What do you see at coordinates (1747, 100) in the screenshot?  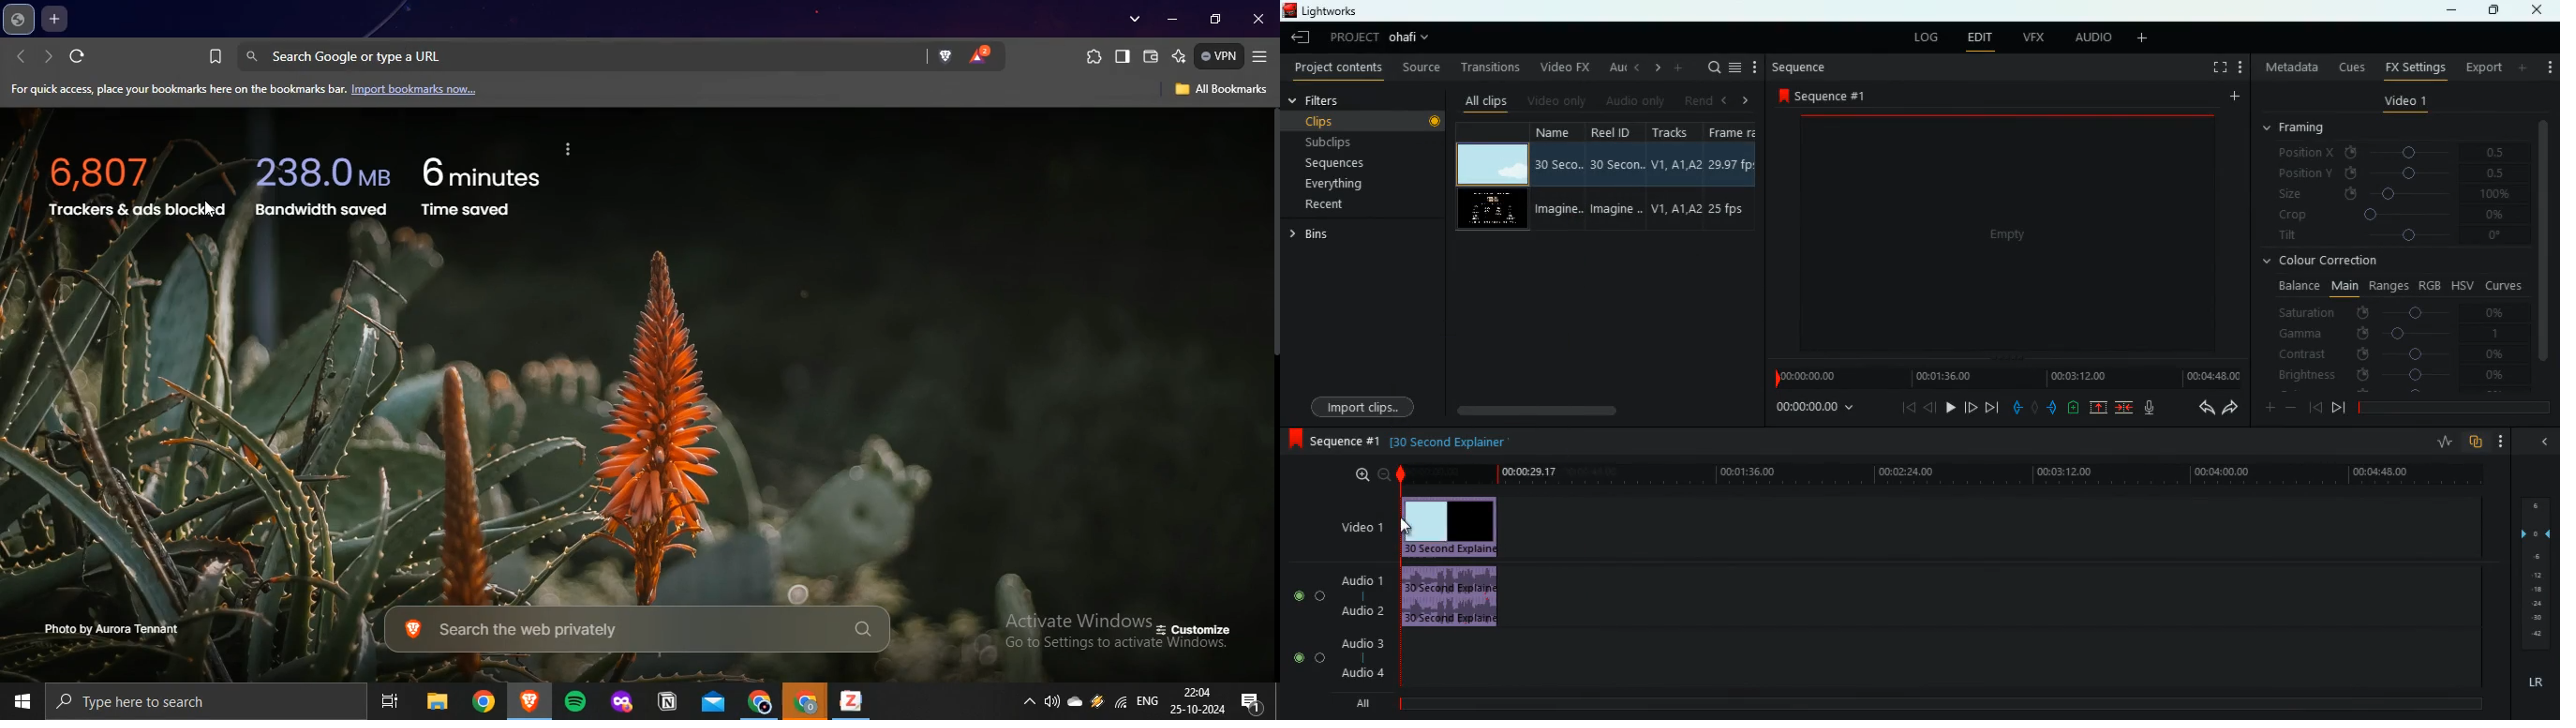 I see `right` at bounding box center [1747, 100].